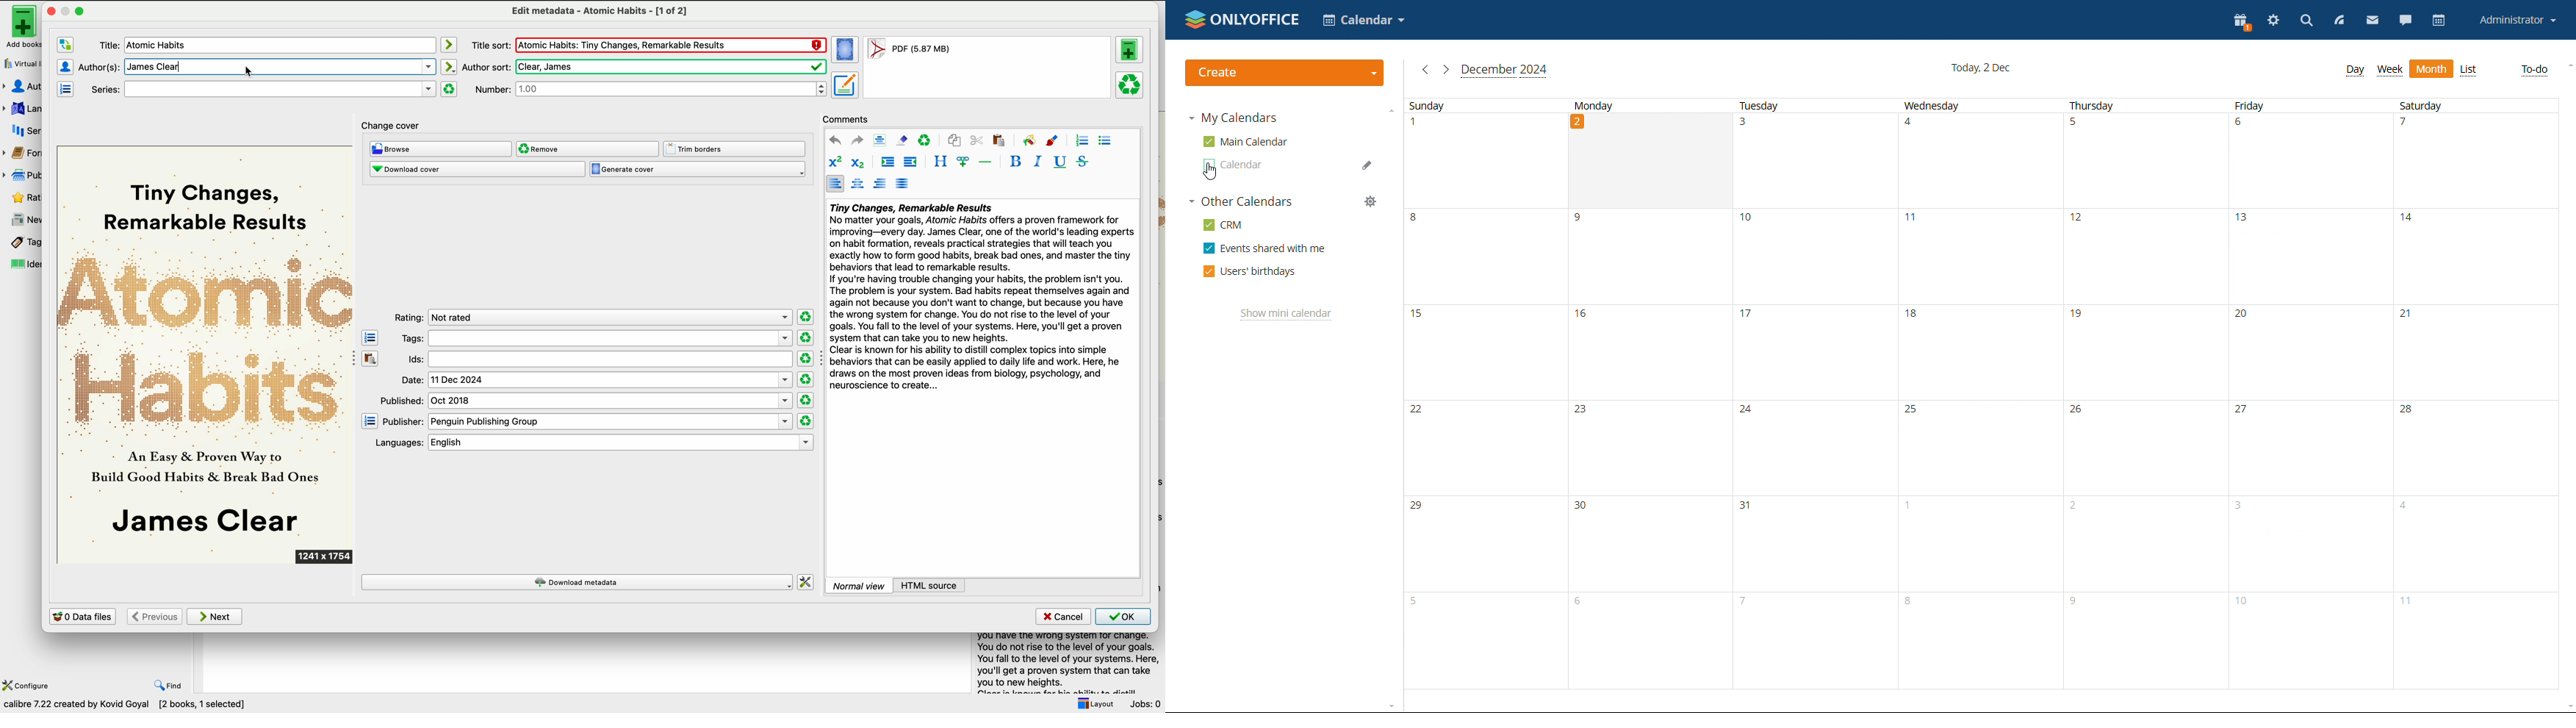 This screenshot has height=728, width=2576. Describe the element at coordinates (963, 162) in the screenshot. I see `insert link/image` at that location.